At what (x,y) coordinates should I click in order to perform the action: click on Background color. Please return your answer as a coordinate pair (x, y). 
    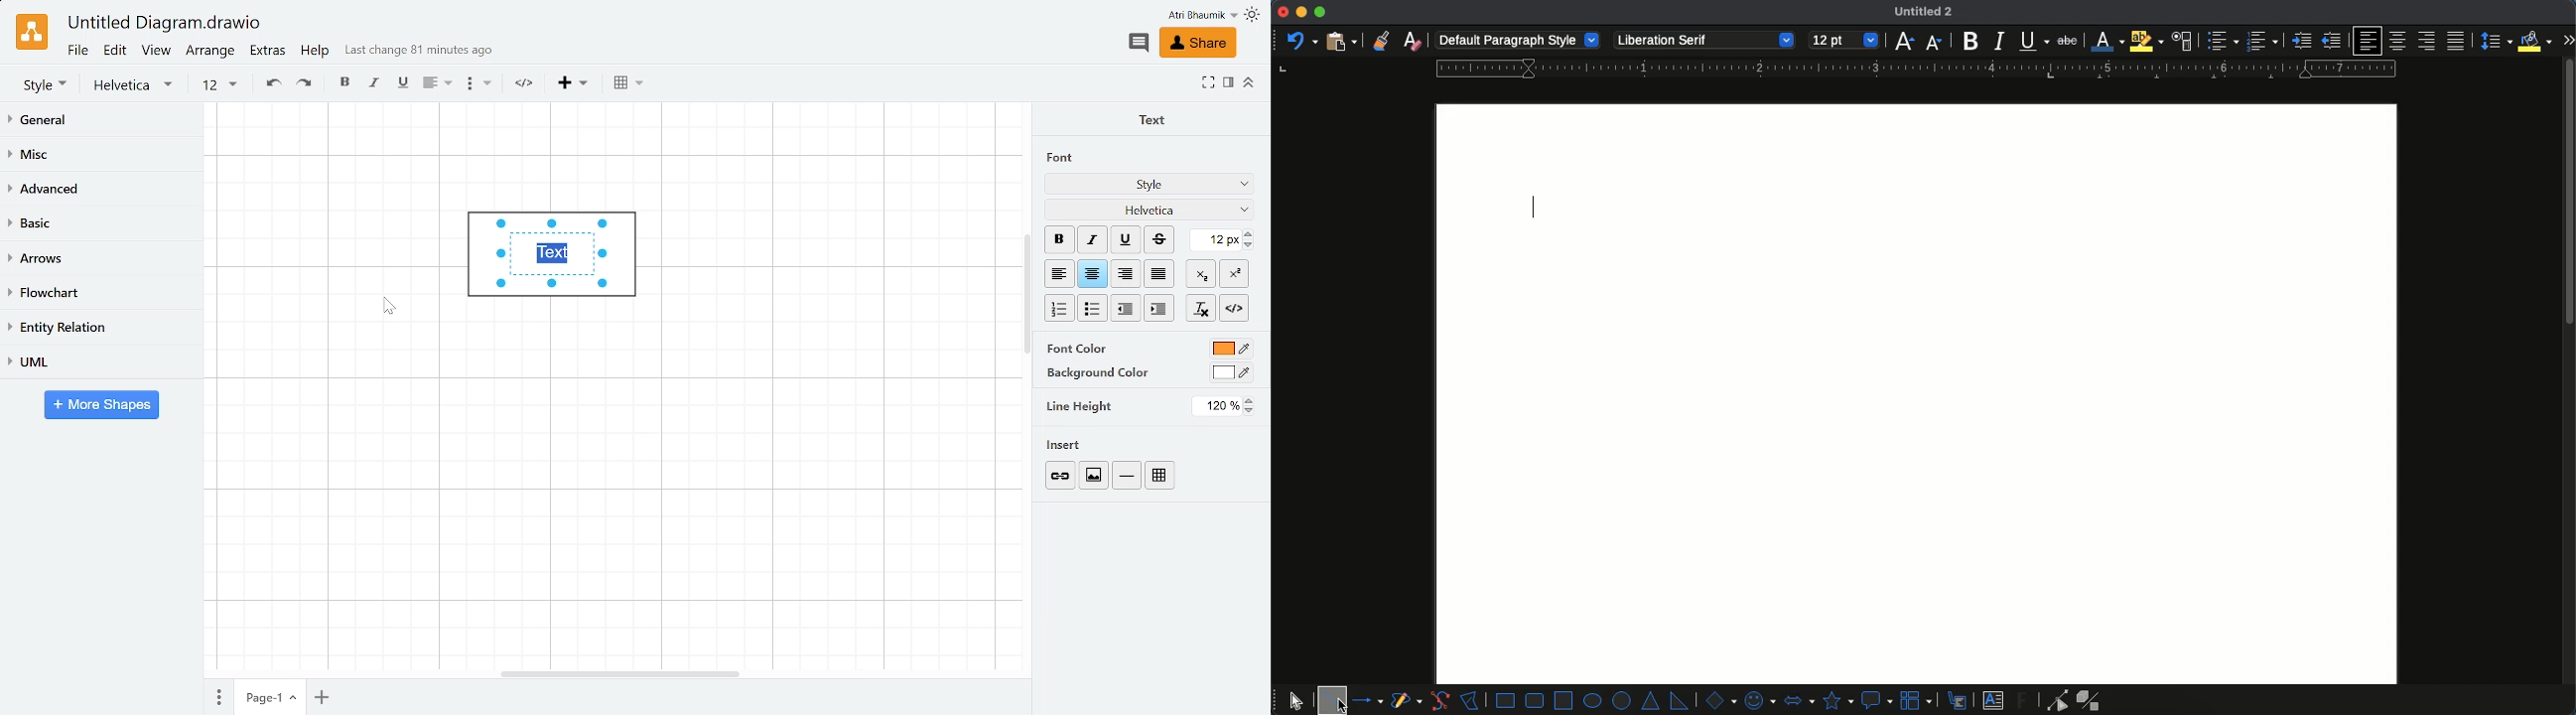
    Looking at the image, I should click on (1232, 372).